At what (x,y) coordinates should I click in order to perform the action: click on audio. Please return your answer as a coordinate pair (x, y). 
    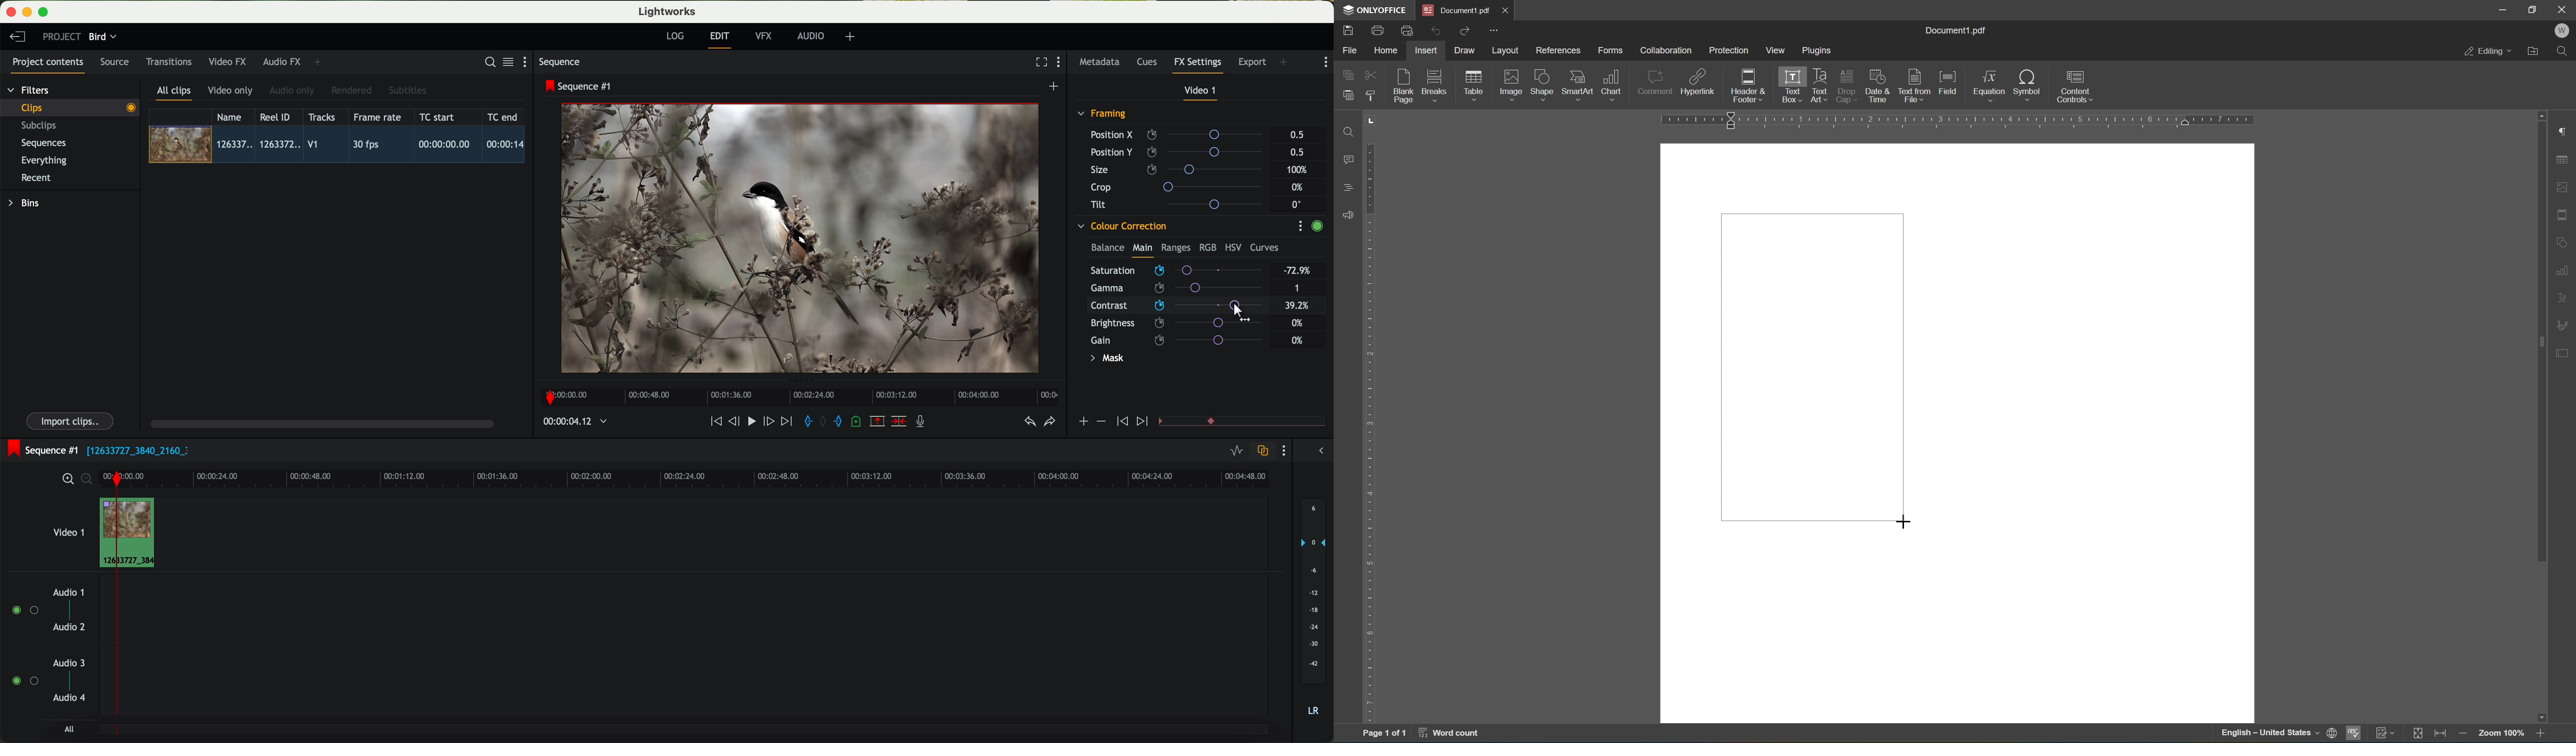
    Looking at the image, I should click on (811, 35).